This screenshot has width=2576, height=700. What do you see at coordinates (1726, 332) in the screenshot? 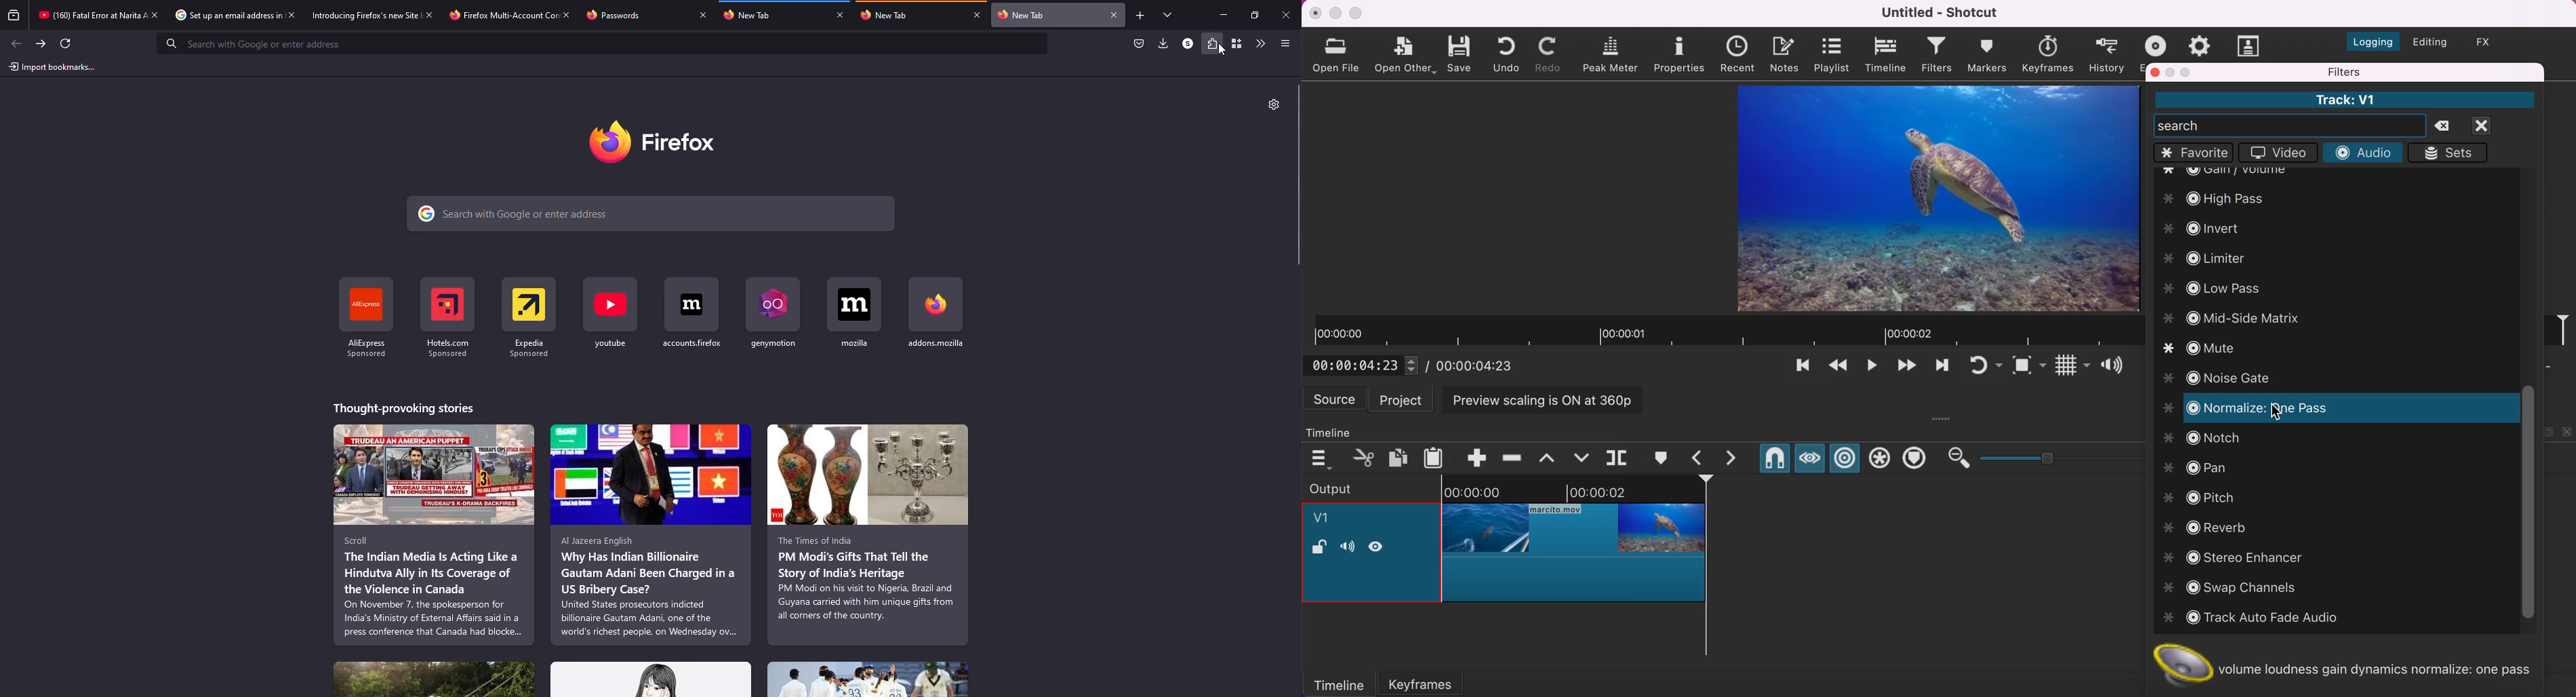
I see `clip duration` at bounding box center [1726, 332].